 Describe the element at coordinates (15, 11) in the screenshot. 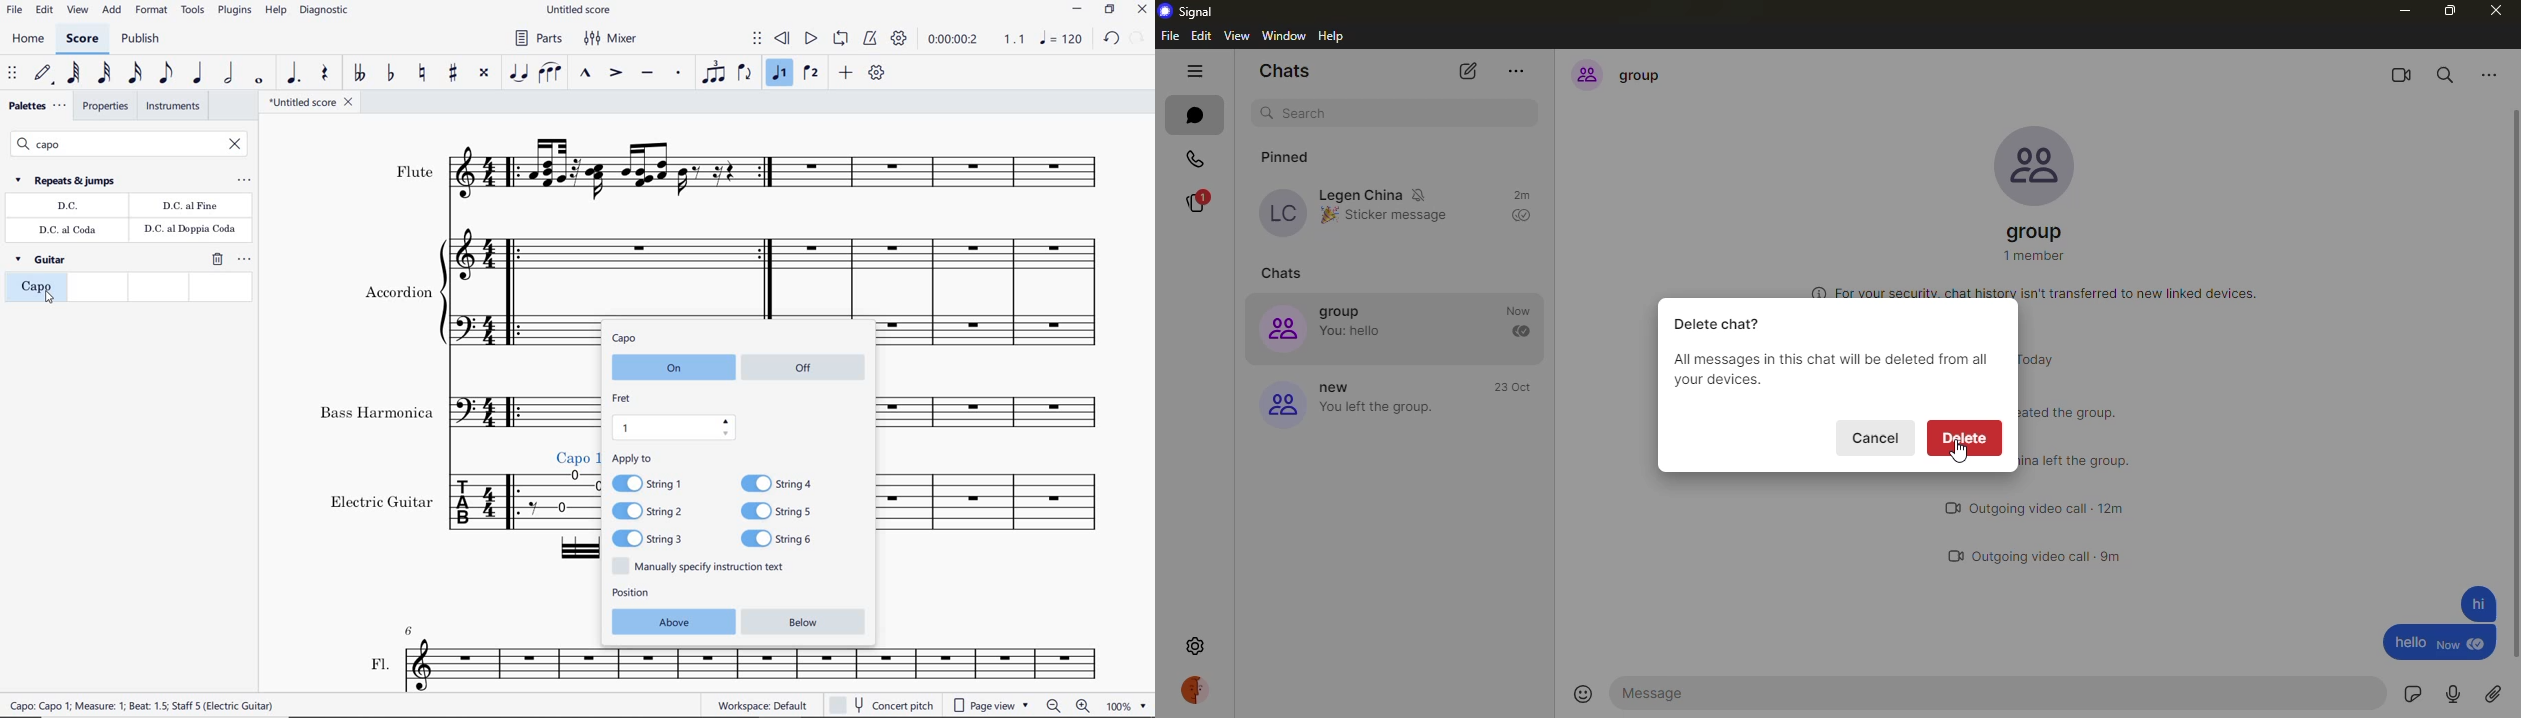

I see `file` at that location.